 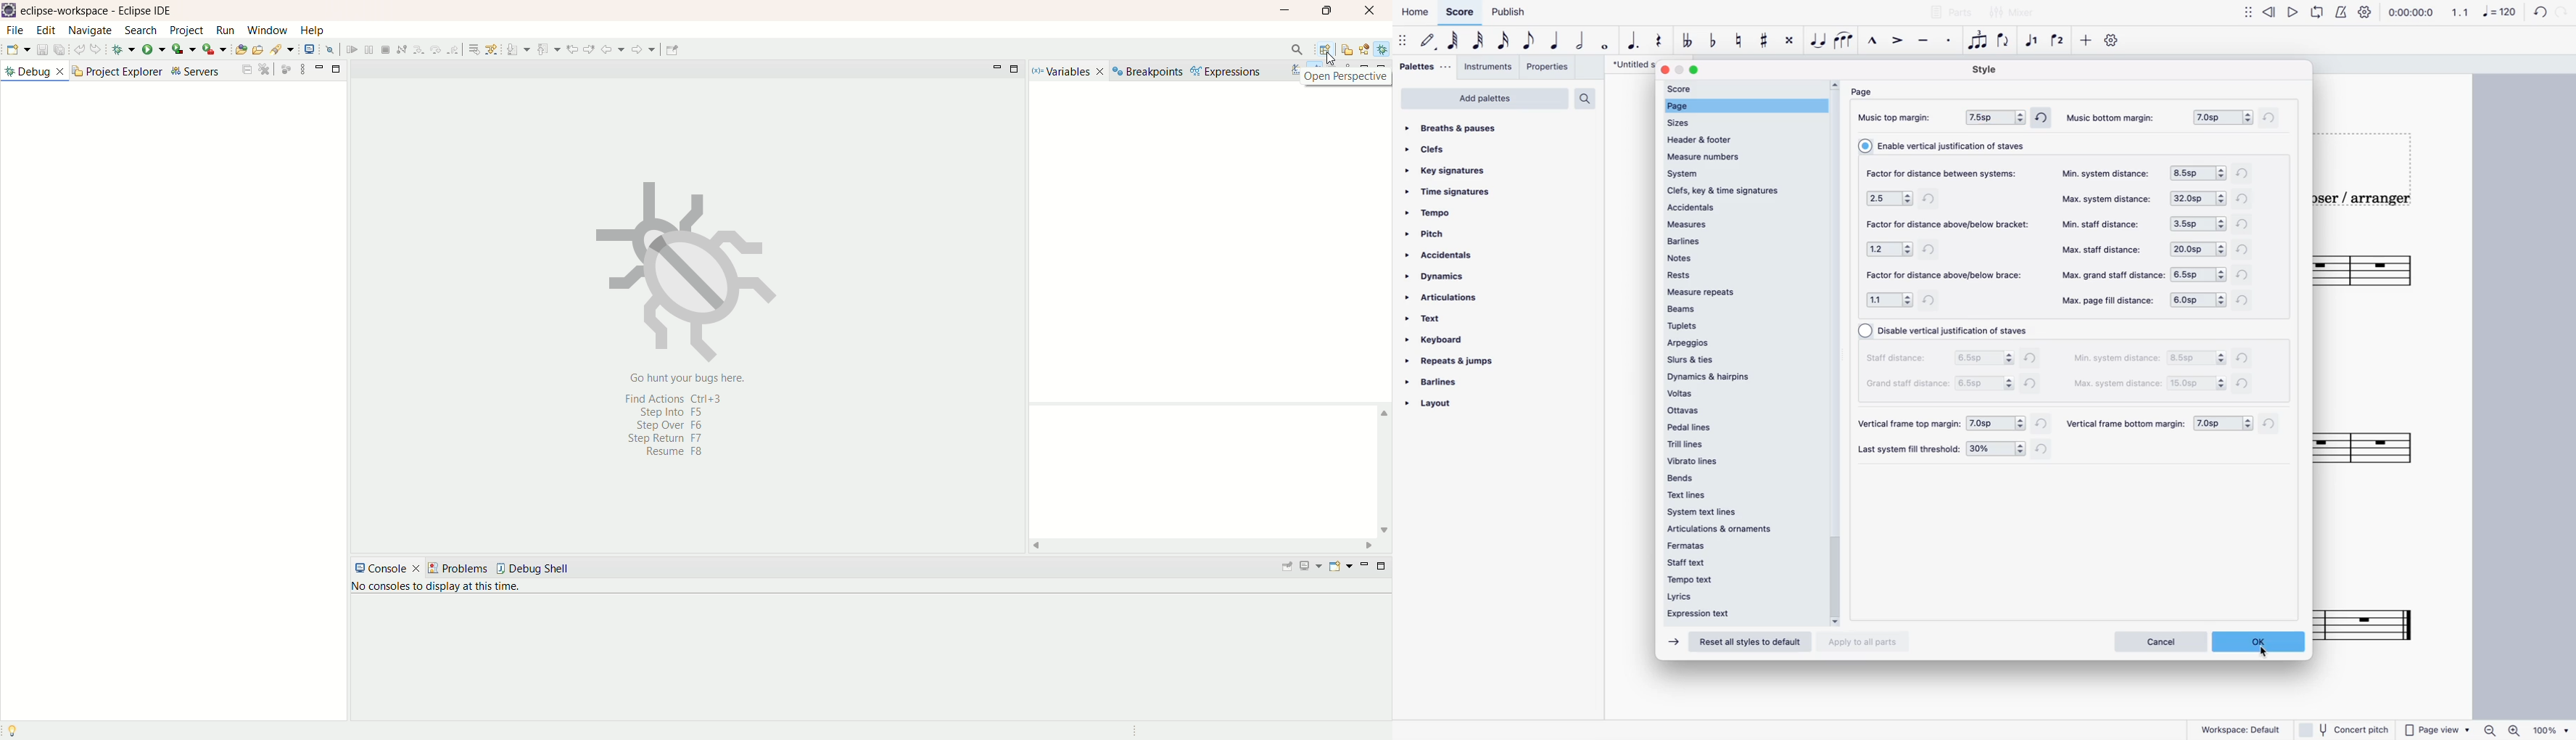 I want to click on move, so click(x=1403, y=42).